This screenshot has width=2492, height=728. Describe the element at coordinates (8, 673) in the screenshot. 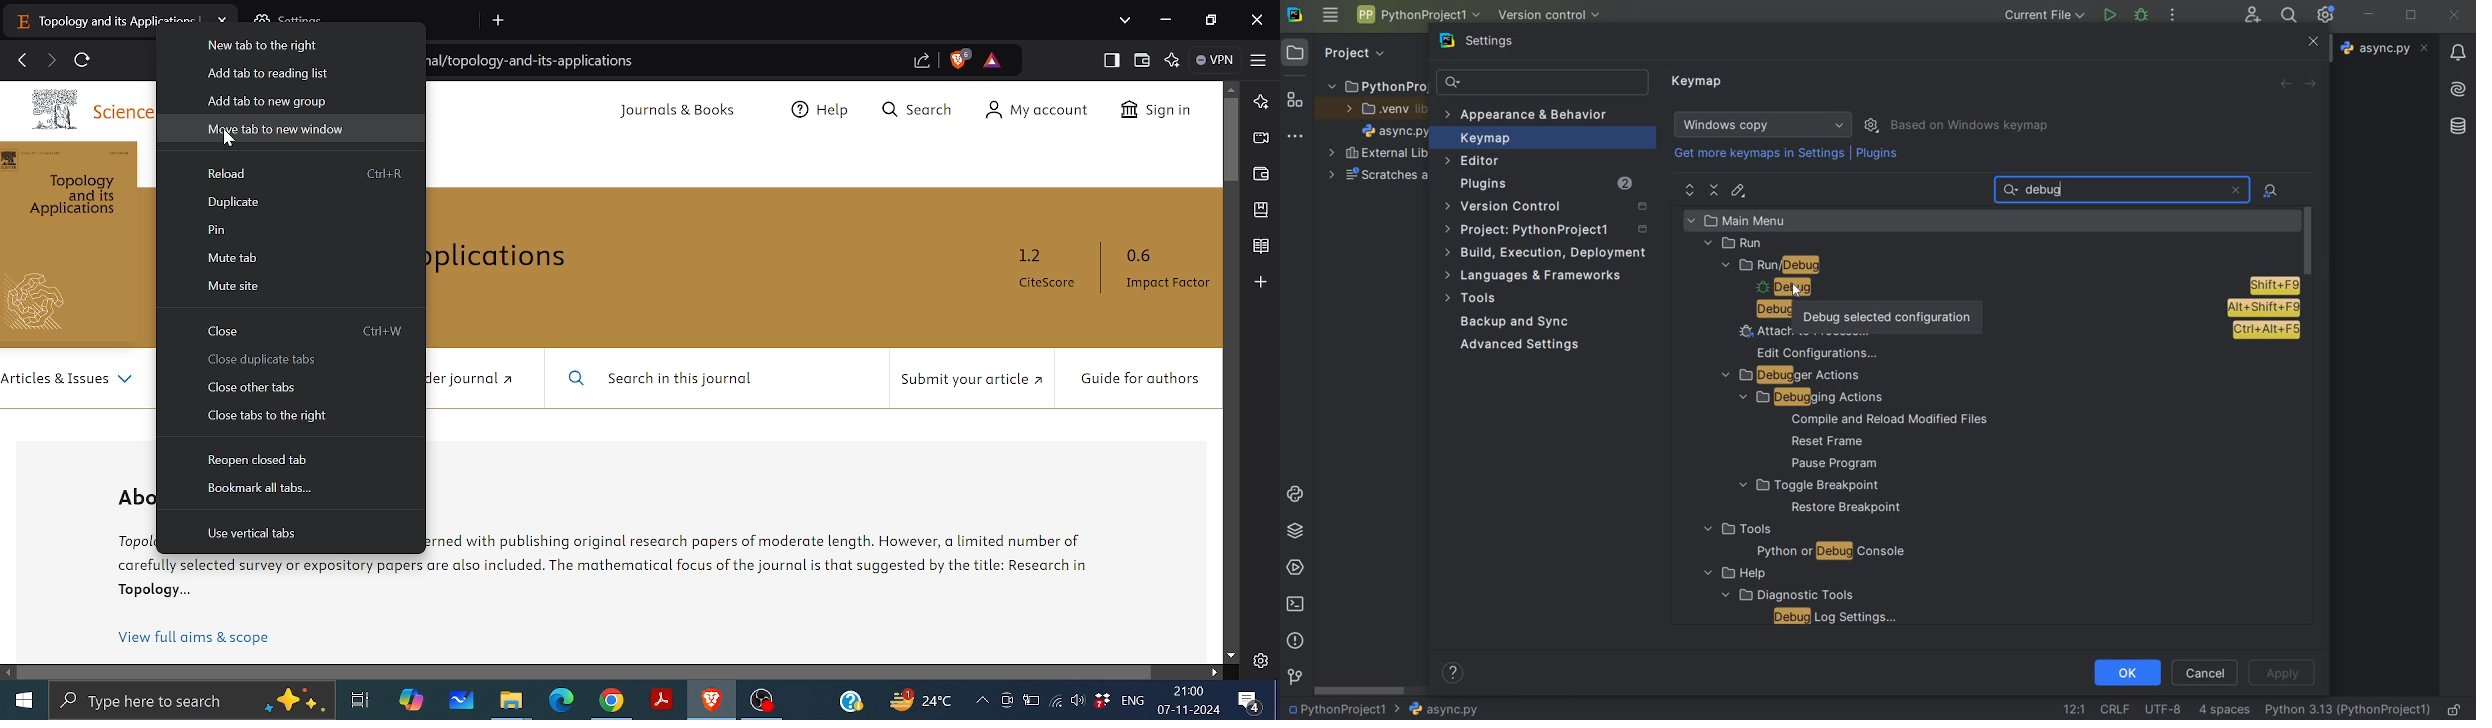

I see `Move left` at that location.